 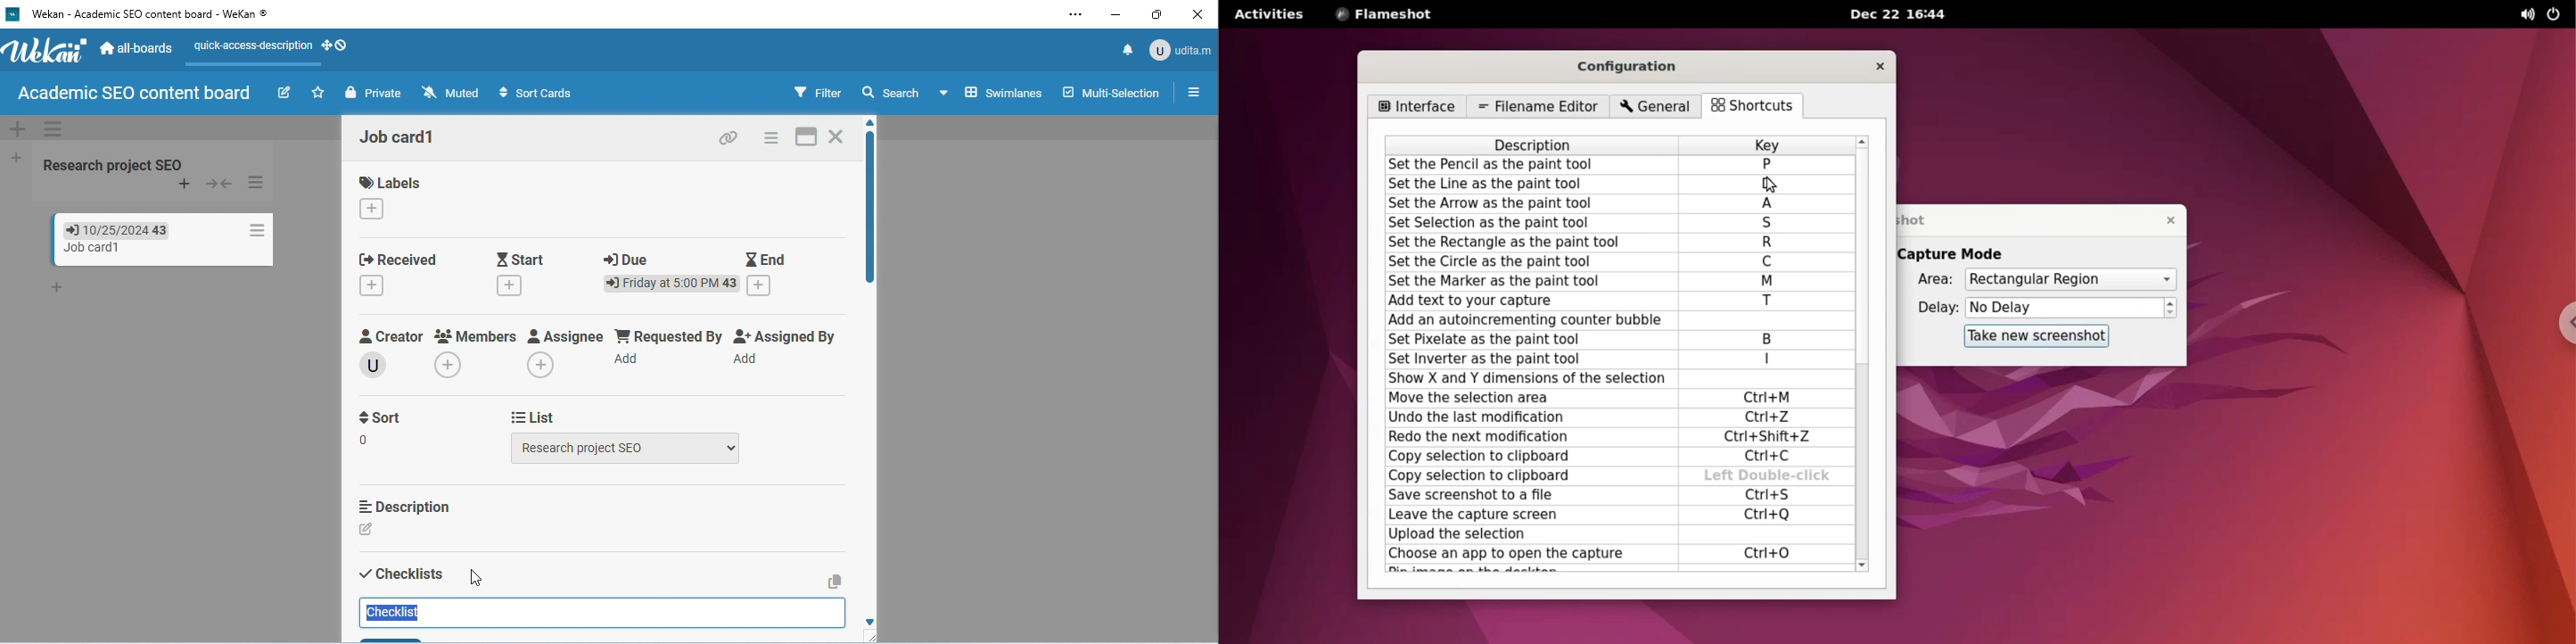 I want to click on private, so click(x=373, y=93).